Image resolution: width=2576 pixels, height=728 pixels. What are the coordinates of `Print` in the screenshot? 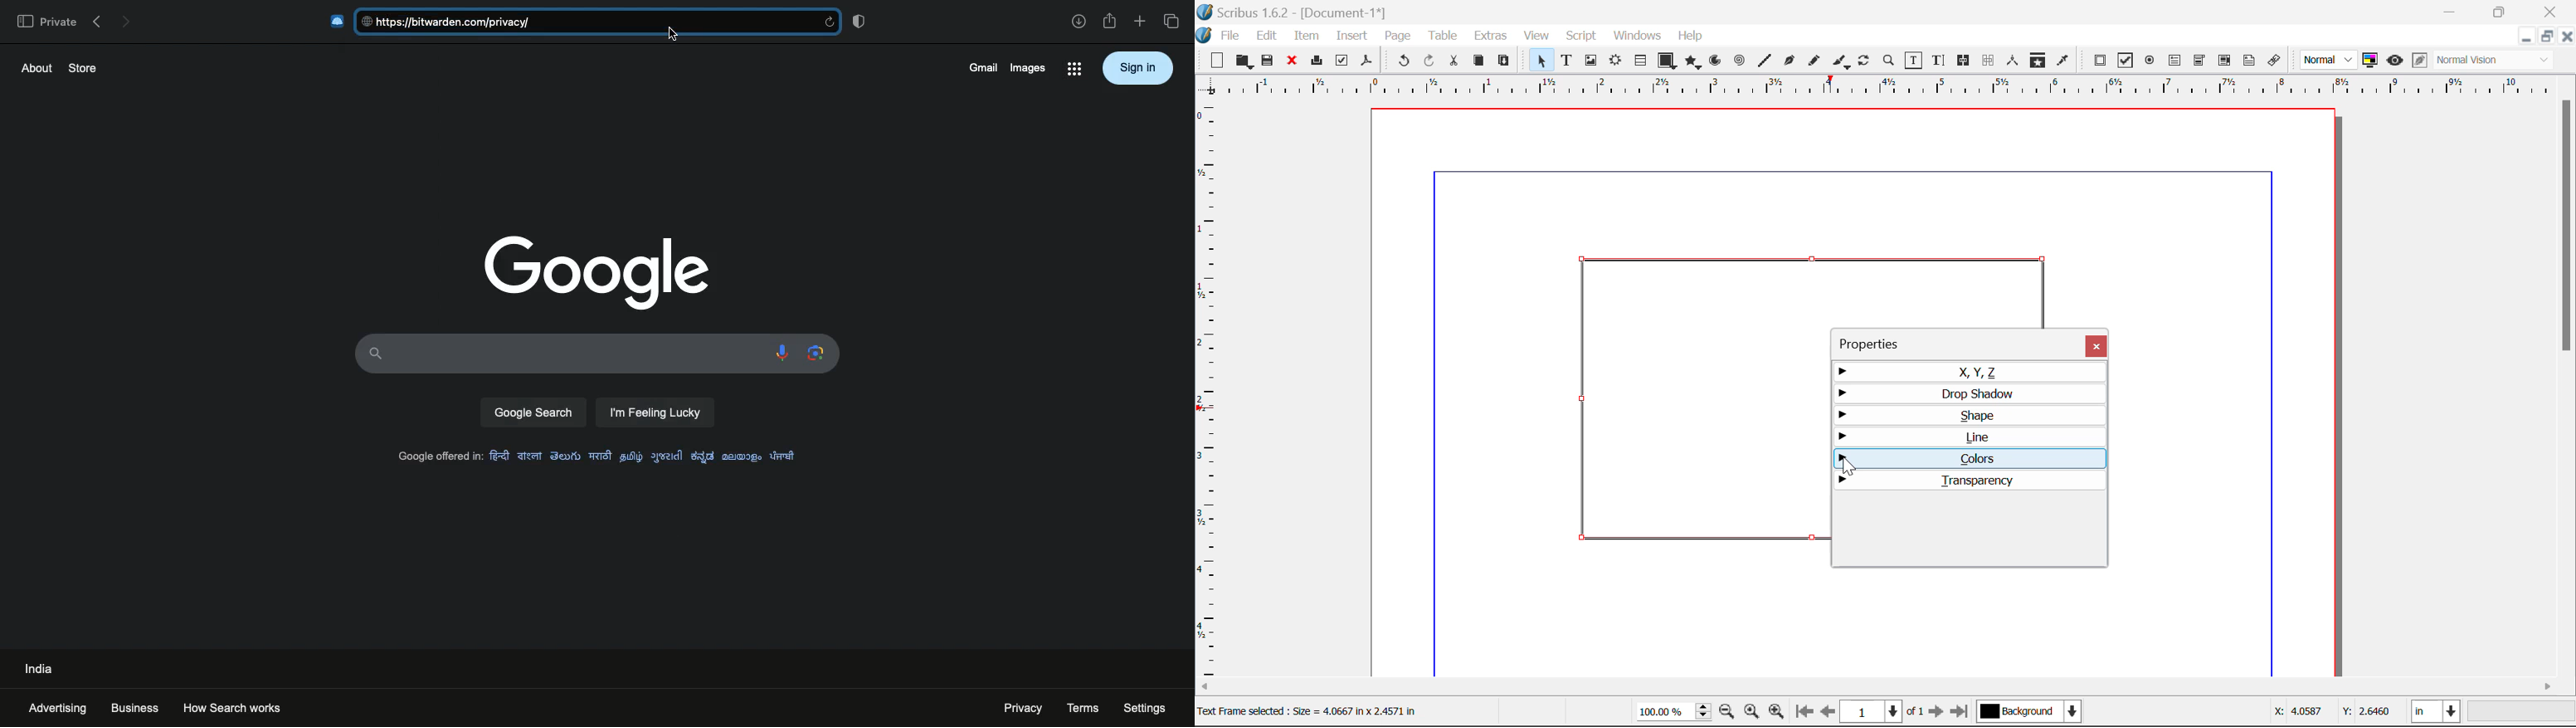 It's located at (1316, 61).